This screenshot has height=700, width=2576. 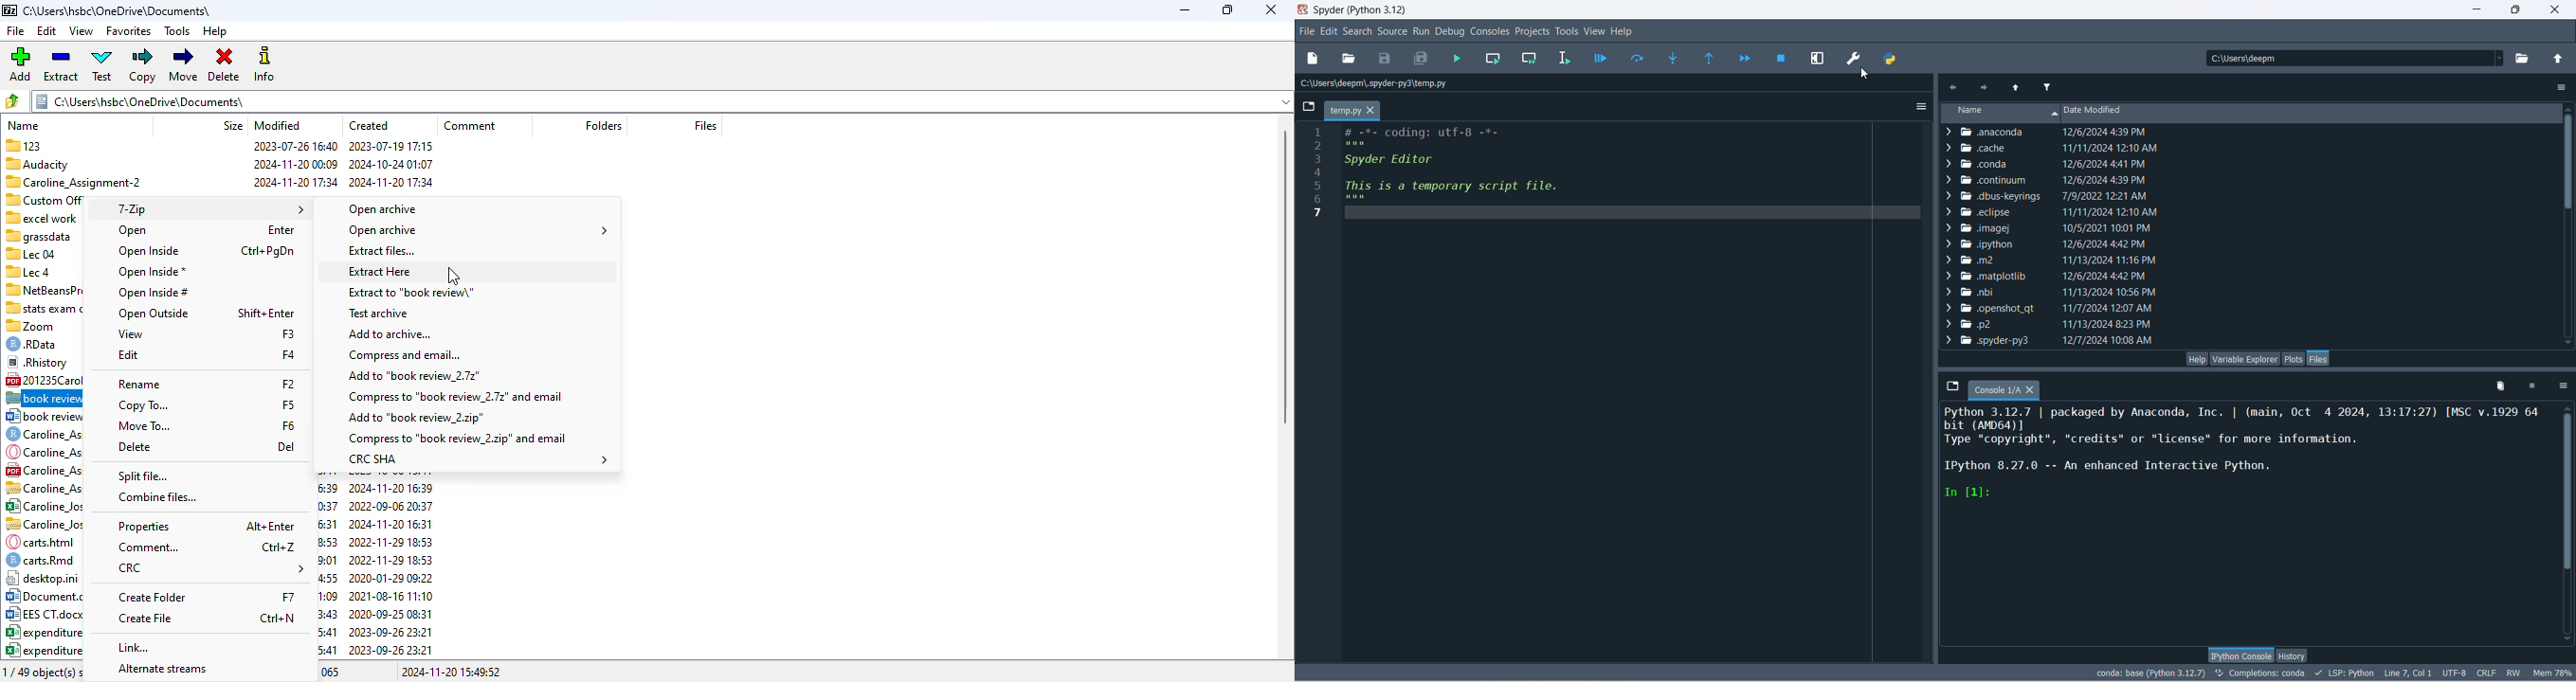 I want to click on run current line, so click(x=1638, y=57).